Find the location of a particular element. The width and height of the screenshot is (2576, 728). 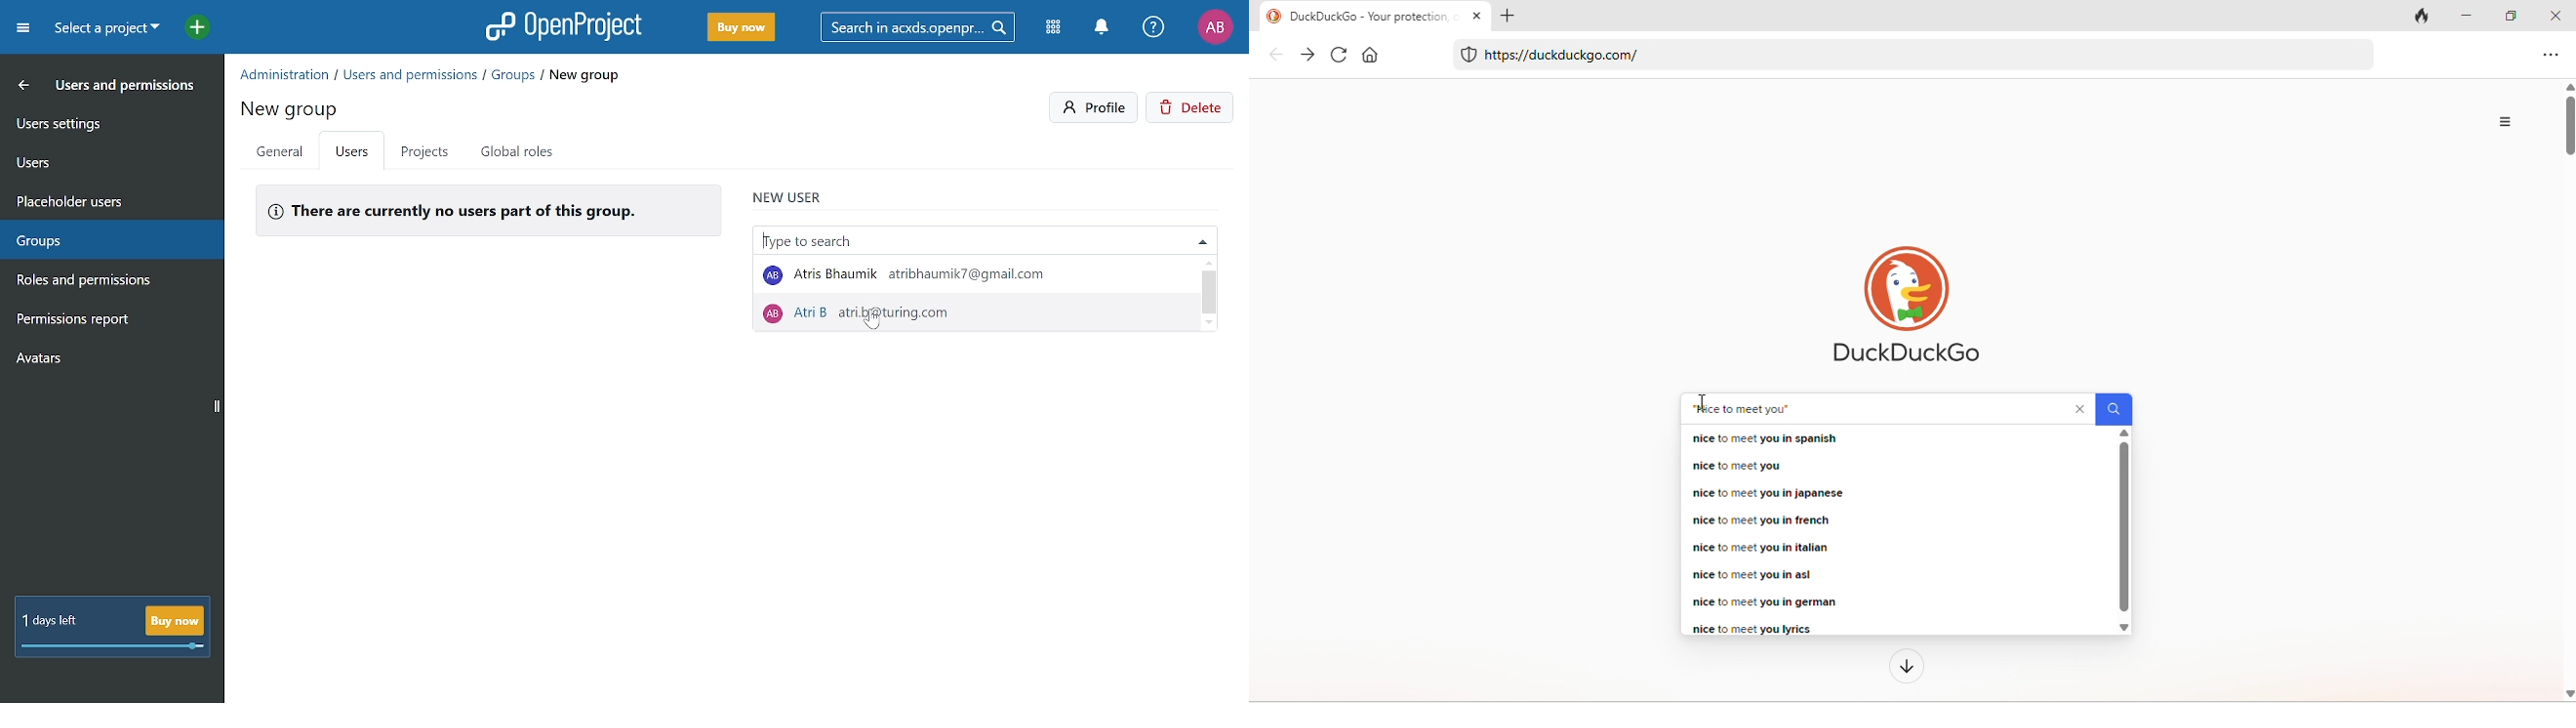

Global roles is located at coordinates (521, 151).